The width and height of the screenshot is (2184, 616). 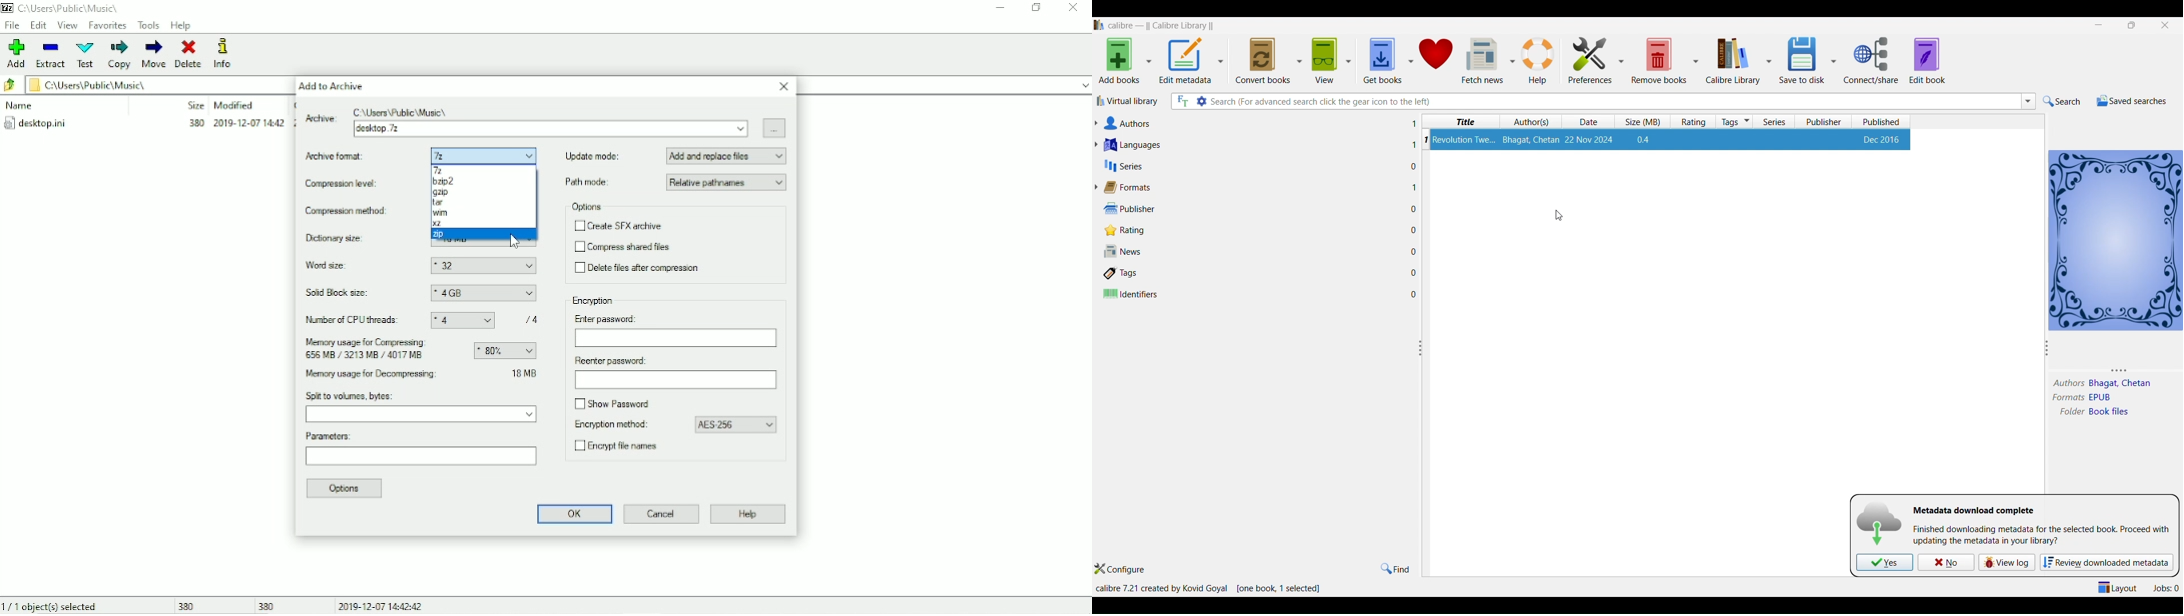 I want to click on search, so click(x=2061, y=101).